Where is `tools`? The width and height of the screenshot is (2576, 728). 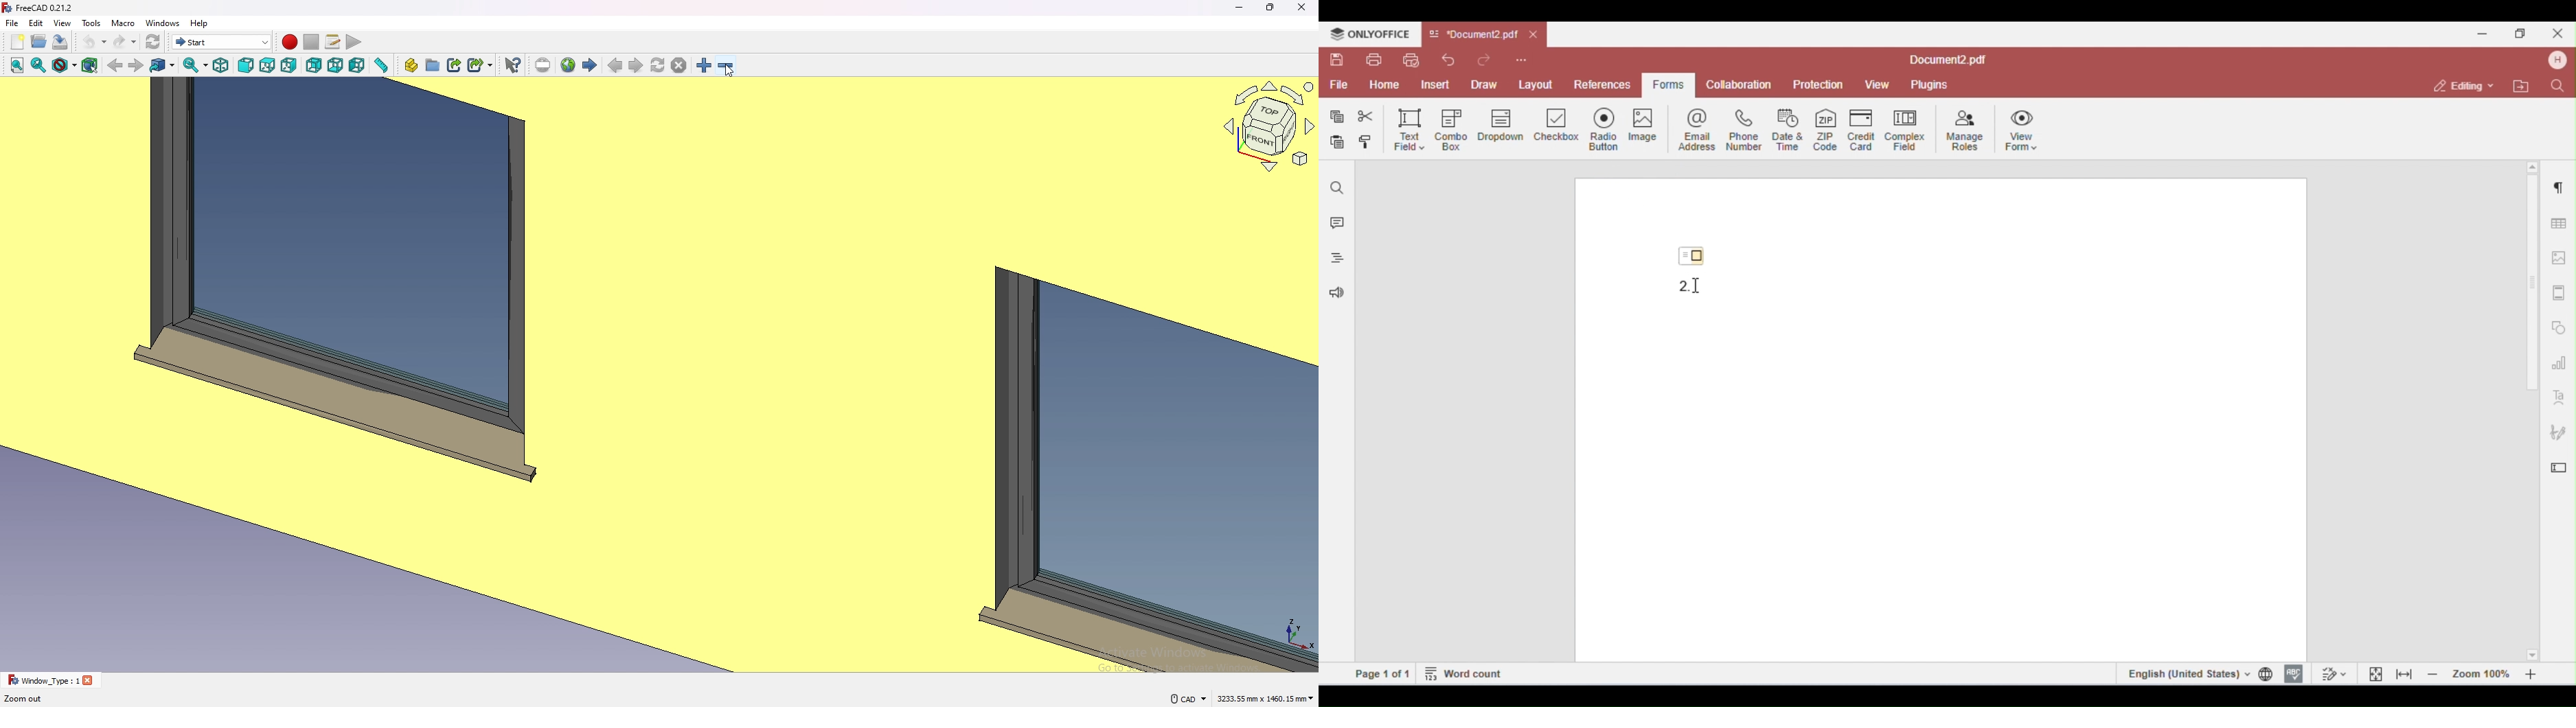
tools is located at coordinates (91, 23).